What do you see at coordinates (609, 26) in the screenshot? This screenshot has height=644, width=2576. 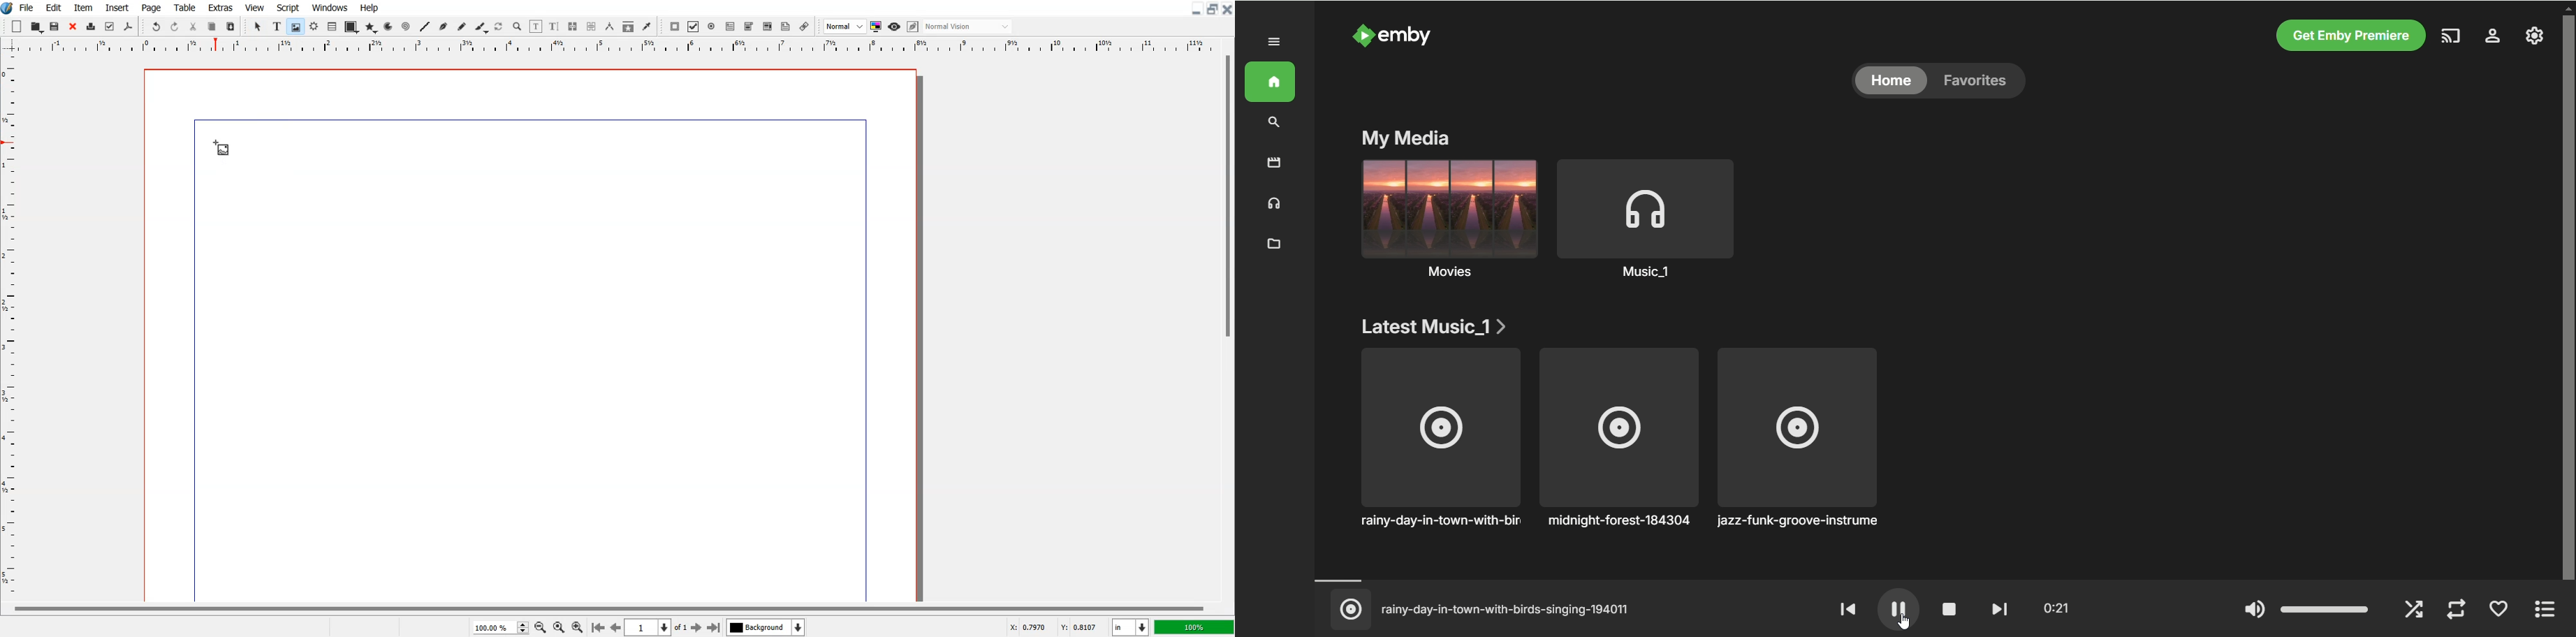 I see `Measurements ` at bounding box center [609, 26].